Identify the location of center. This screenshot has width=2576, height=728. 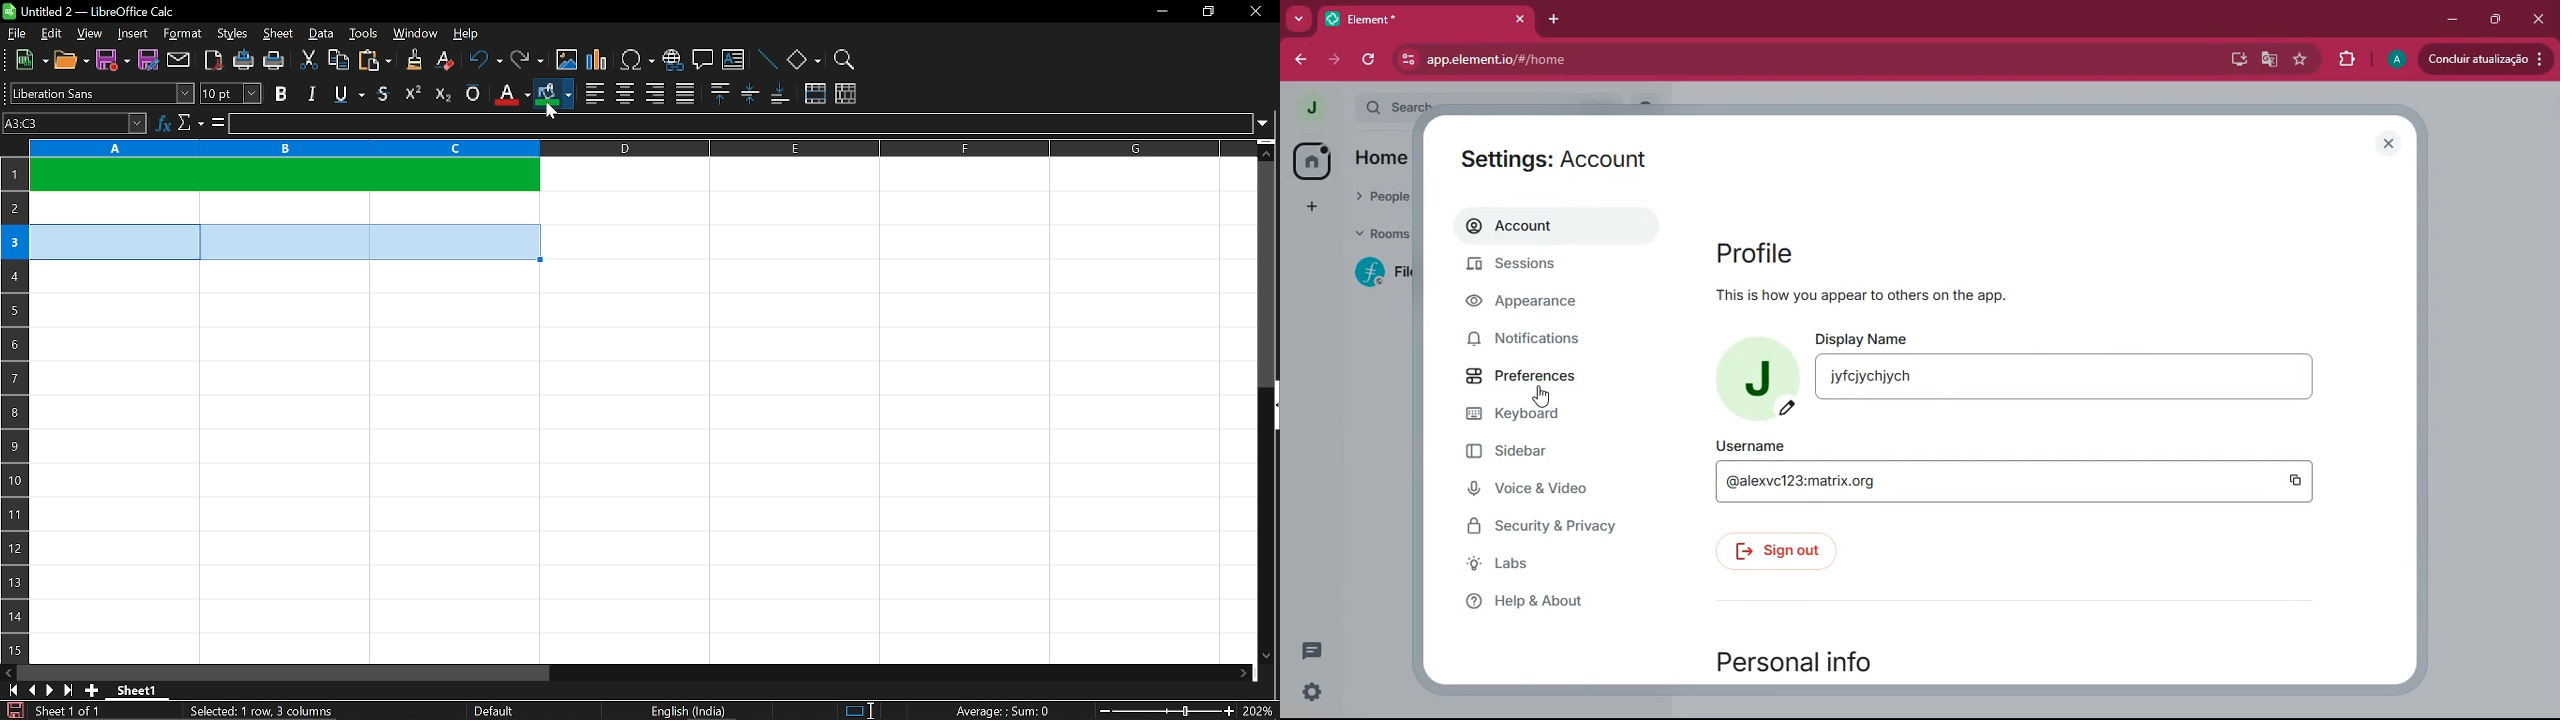
(625, 93).